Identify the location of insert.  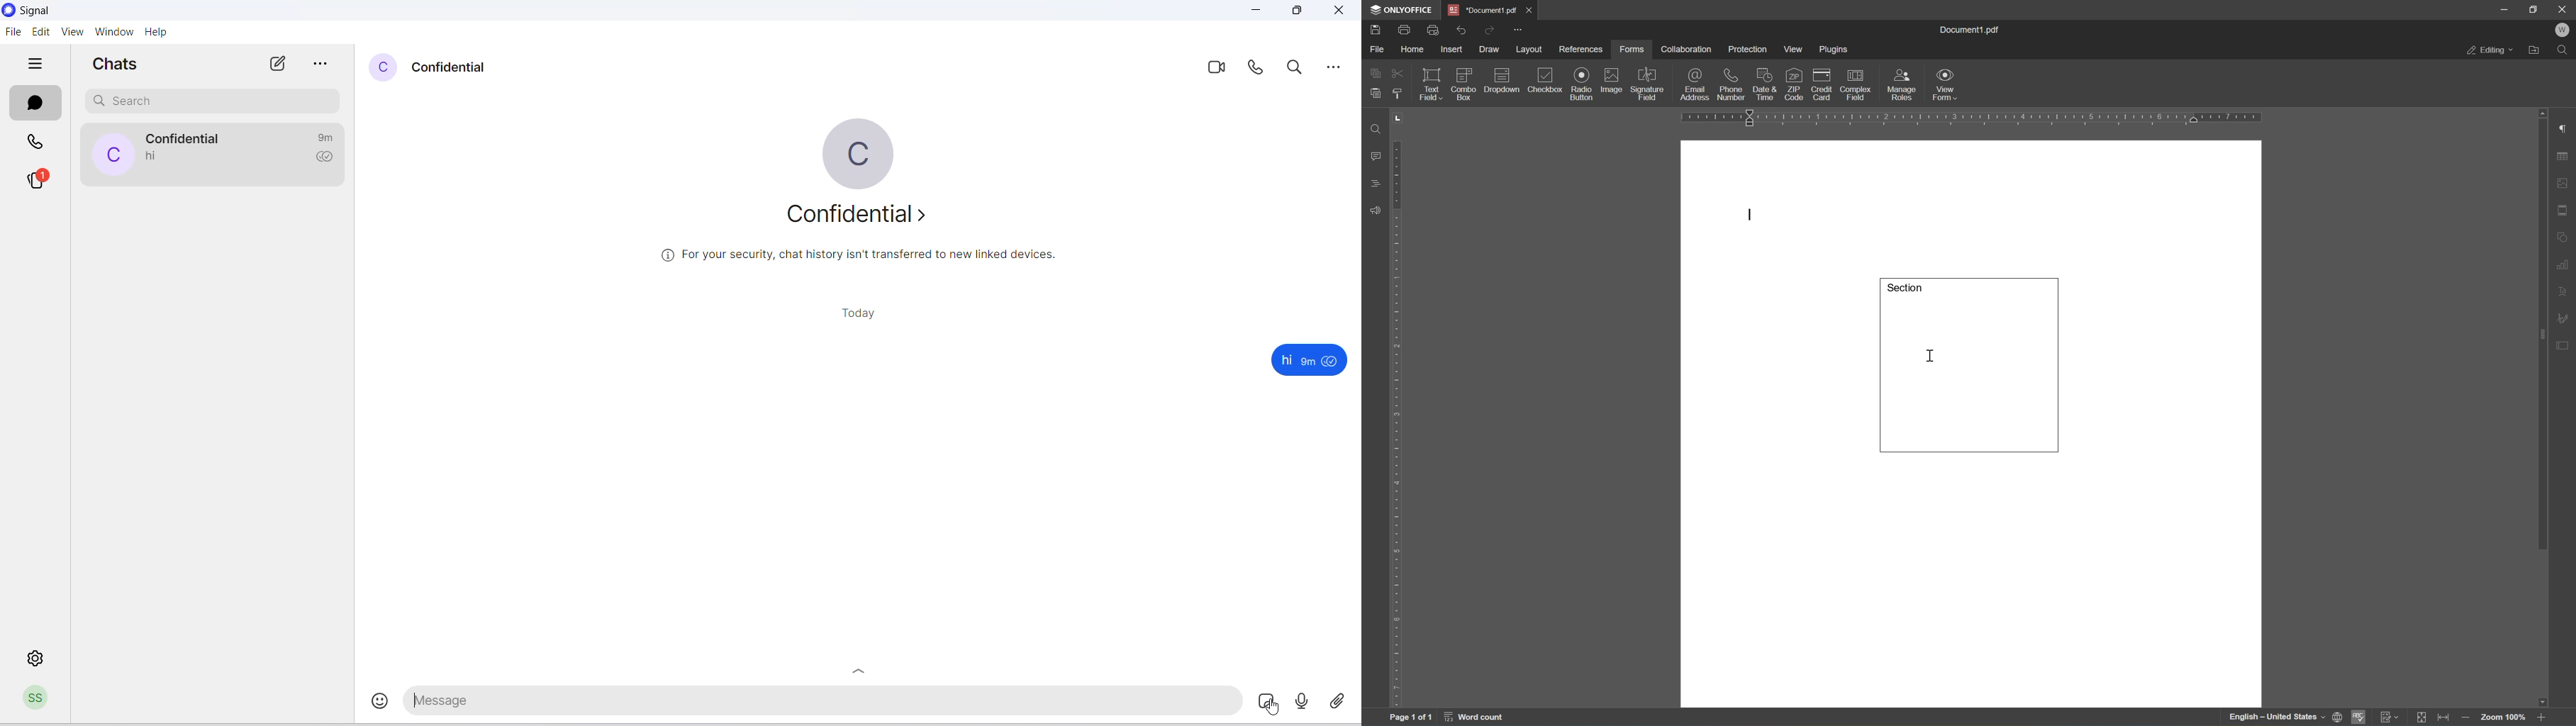
(1453, 49).